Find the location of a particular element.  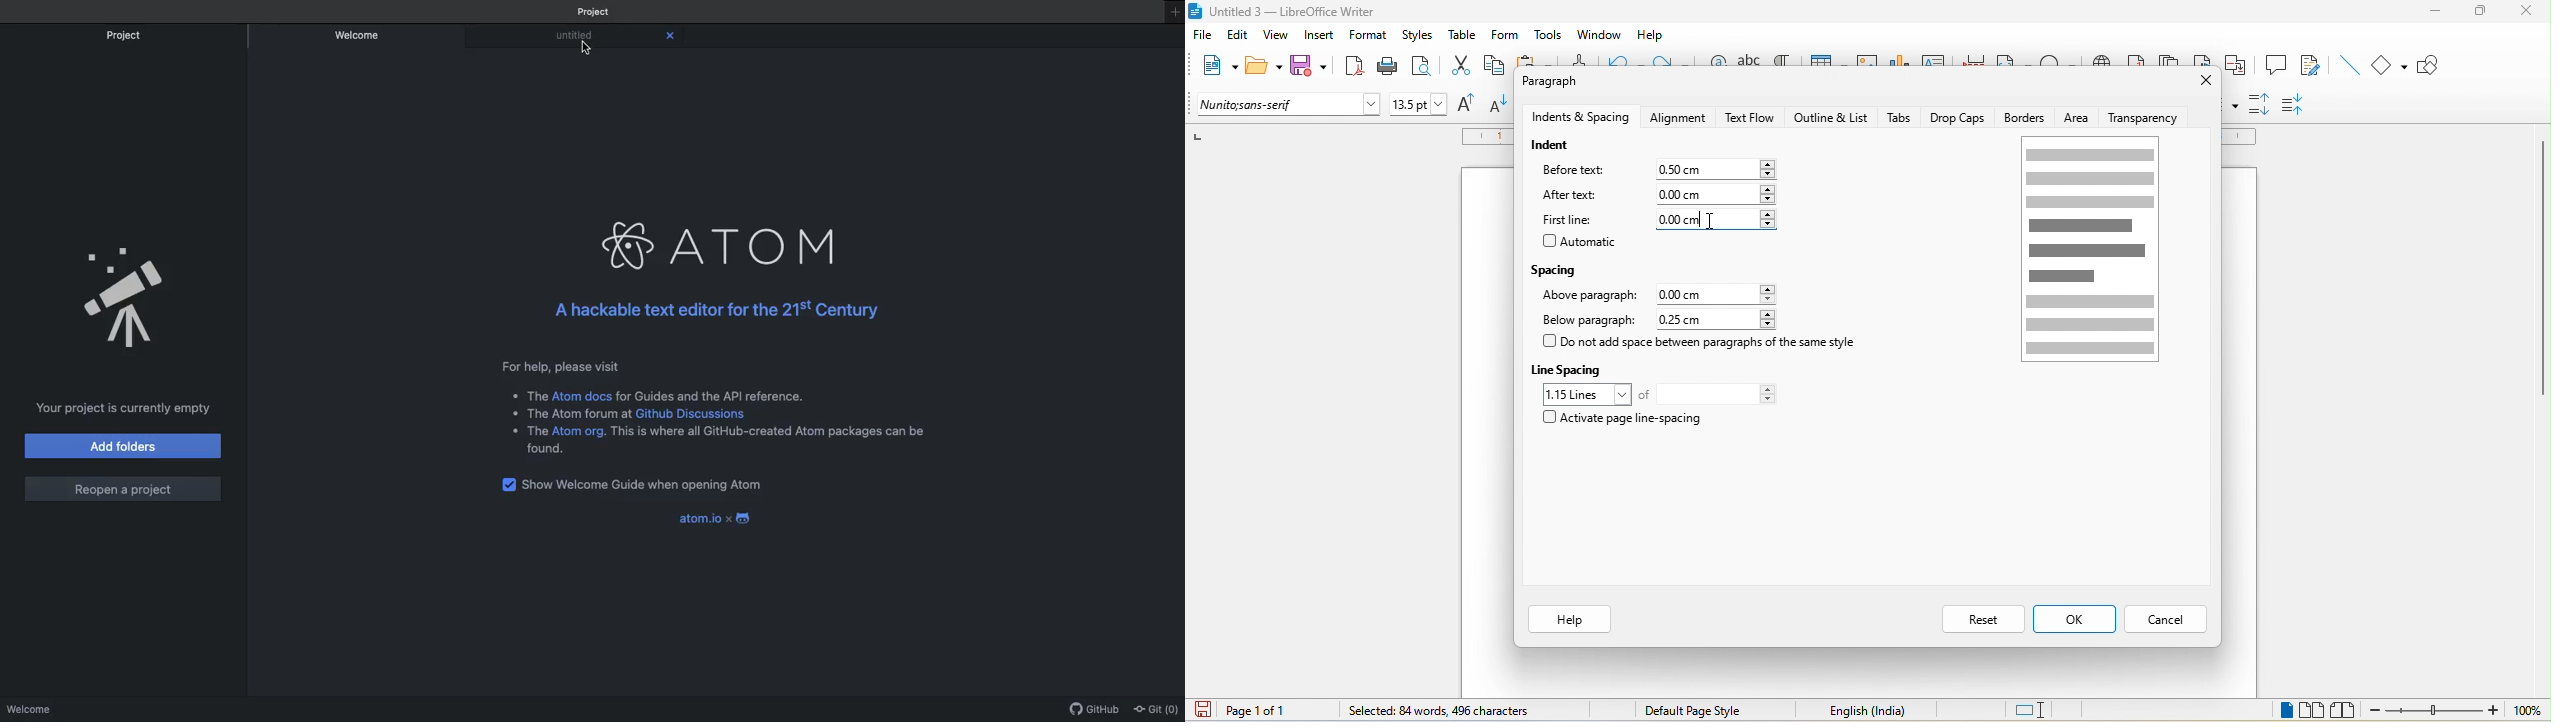

automatic is located at coordinates (1591, 244).